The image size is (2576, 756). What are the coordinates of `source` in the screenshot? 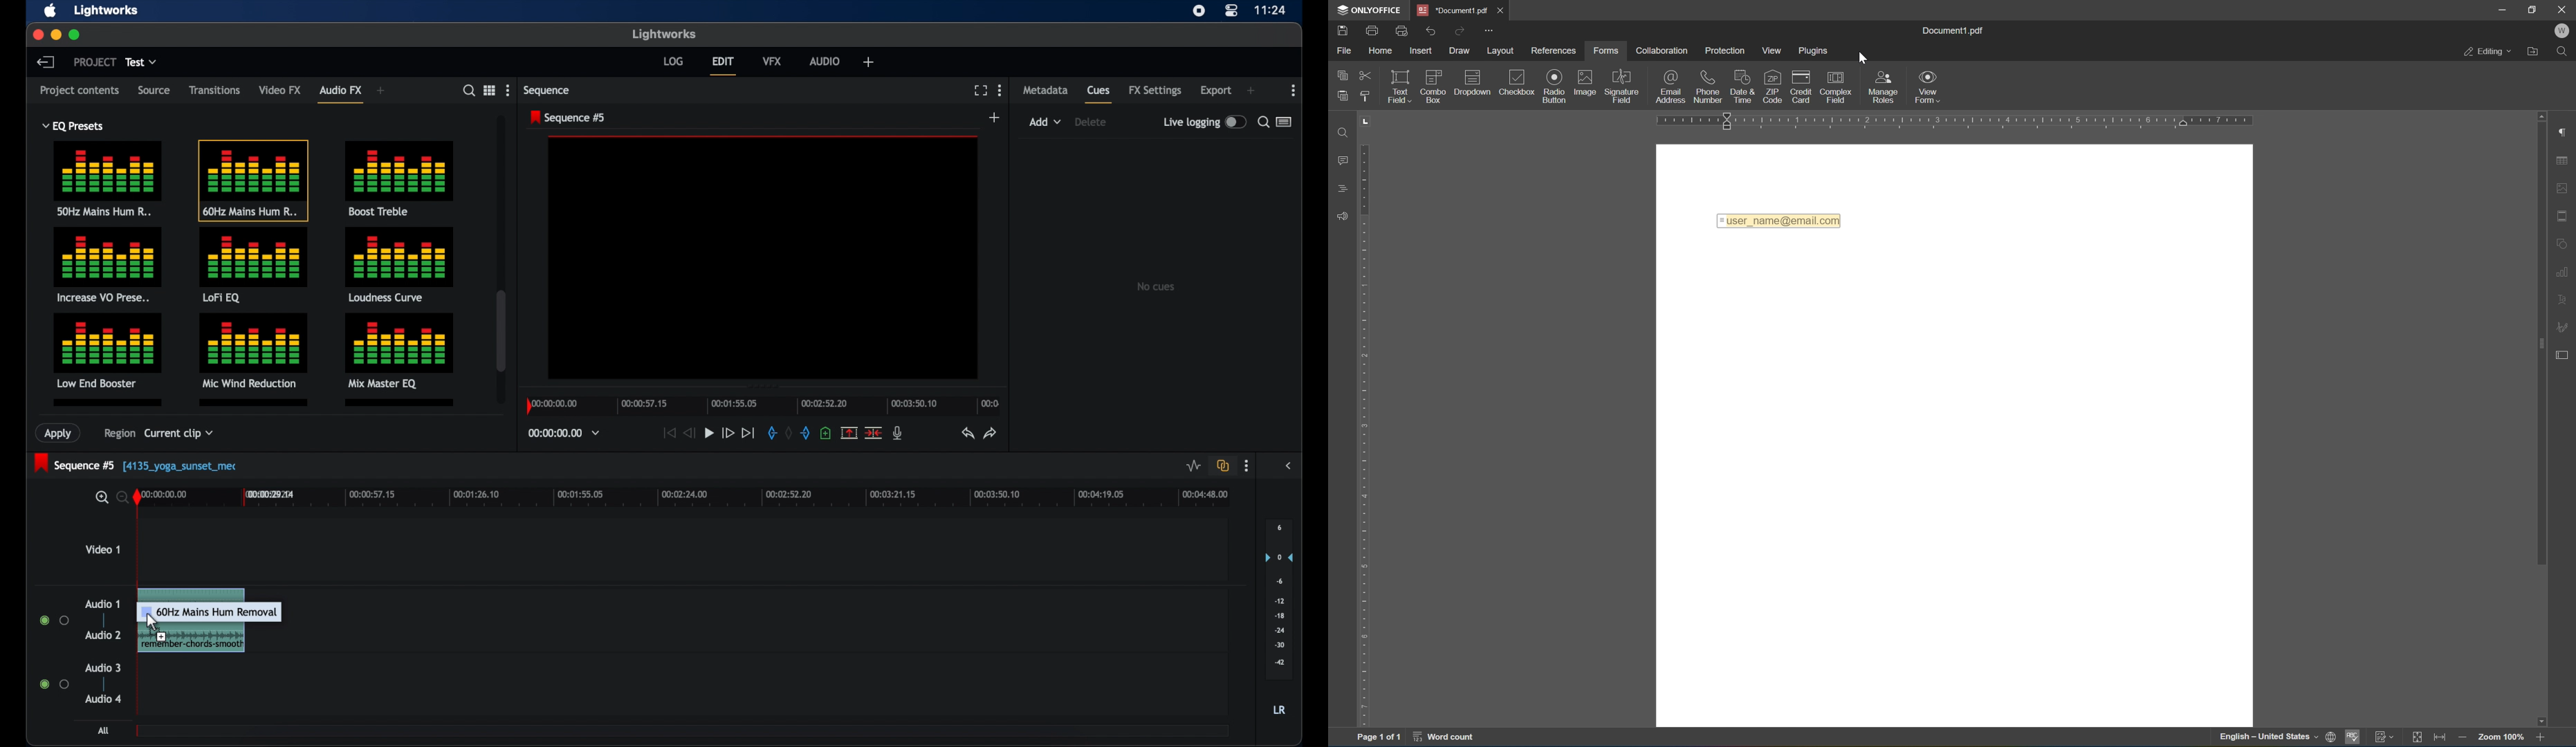 It's located at (153, 89).